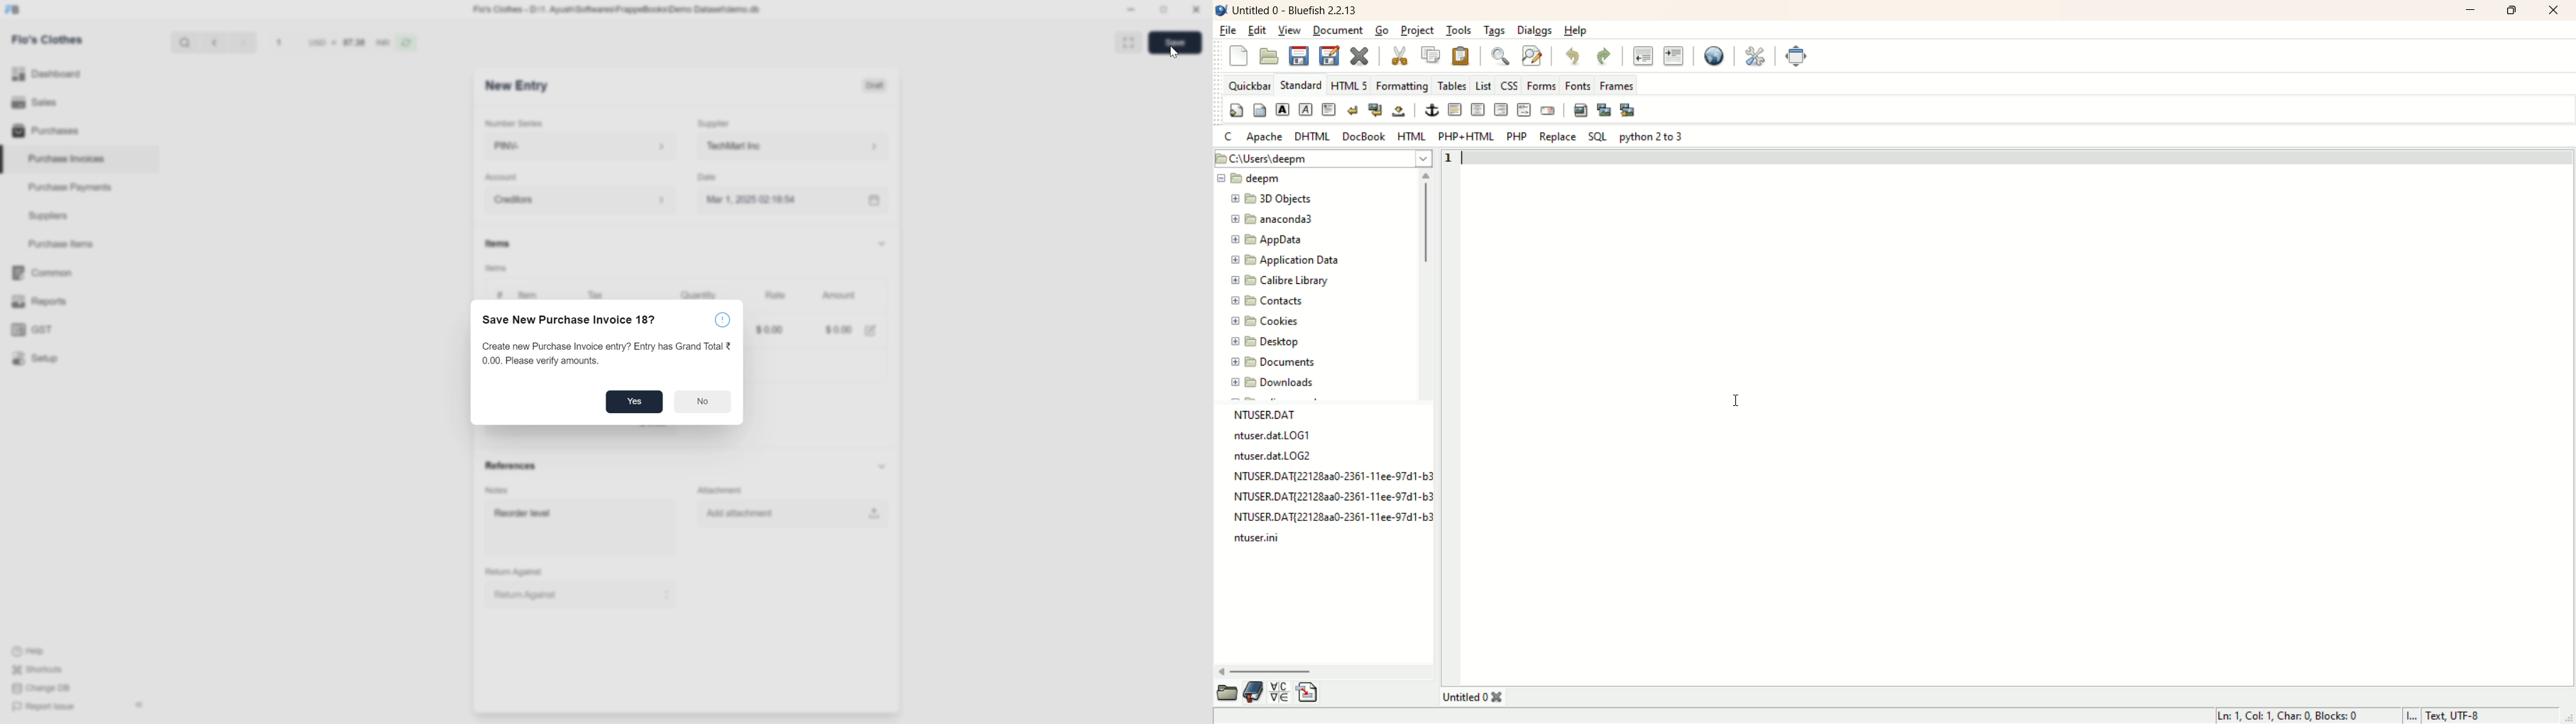 The height and width of the screenshot is (728, 2576). What do you see at coordinates (1738, 399) in the screenshot?
I see `Cursor` at bounding box center [1738, 399].